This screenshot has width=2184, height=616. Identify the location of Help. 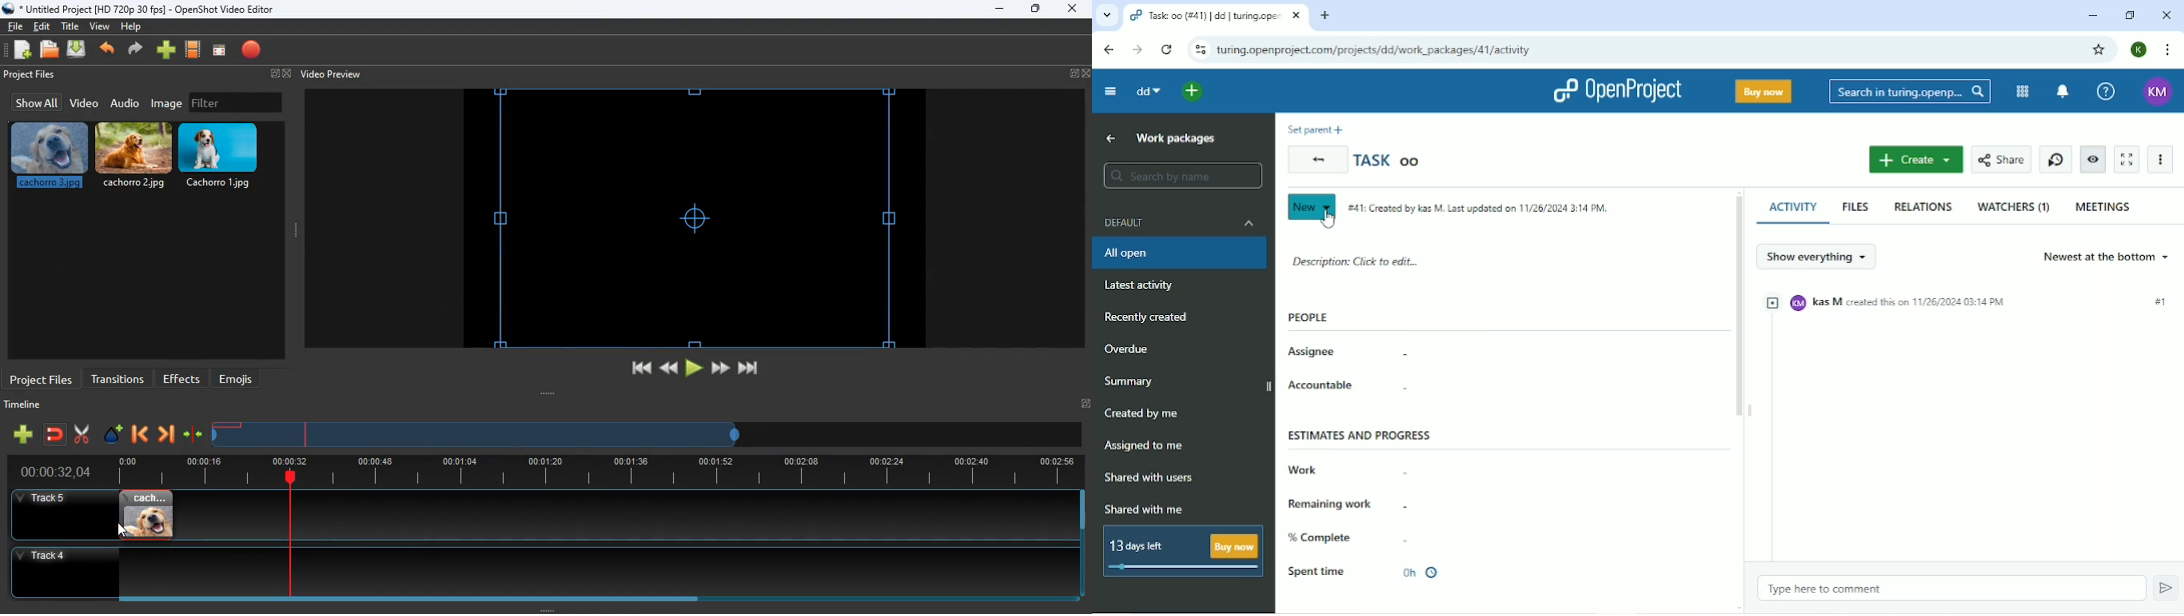
(2105, 90).